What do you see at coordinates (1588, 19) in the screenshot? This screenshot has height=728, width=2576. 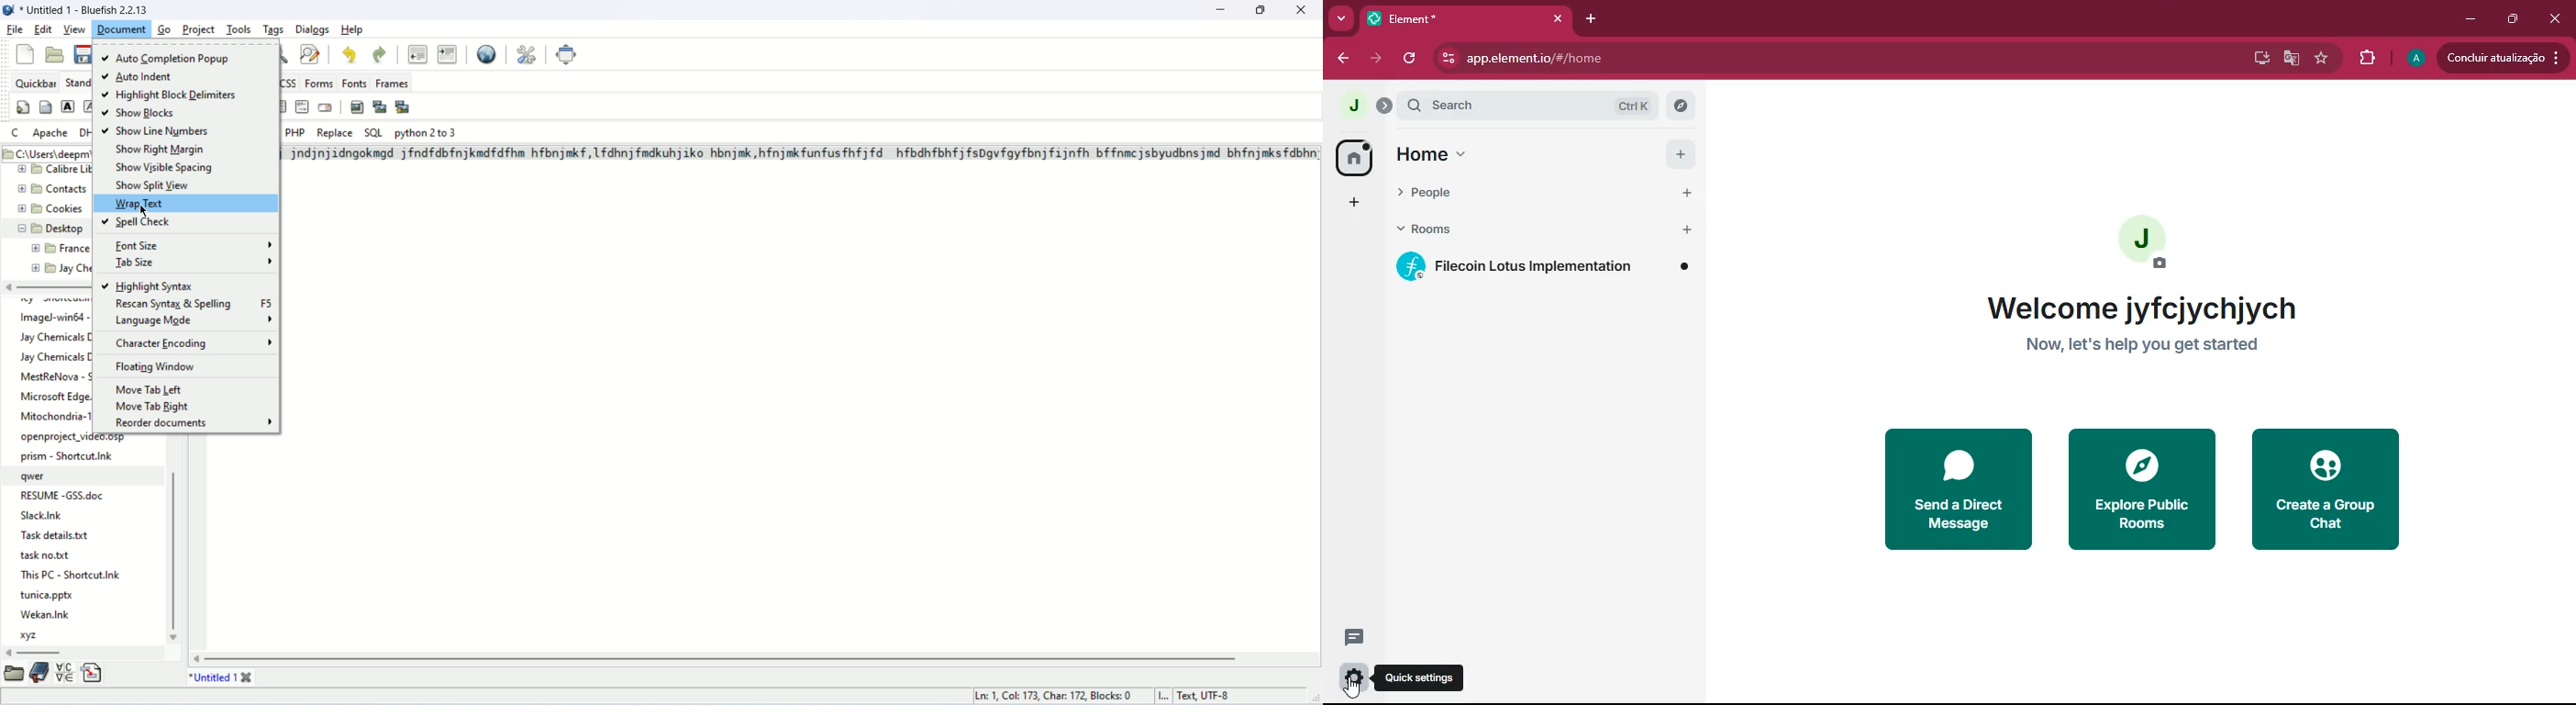 I see `add tab` at bounding box center [1588, 19].